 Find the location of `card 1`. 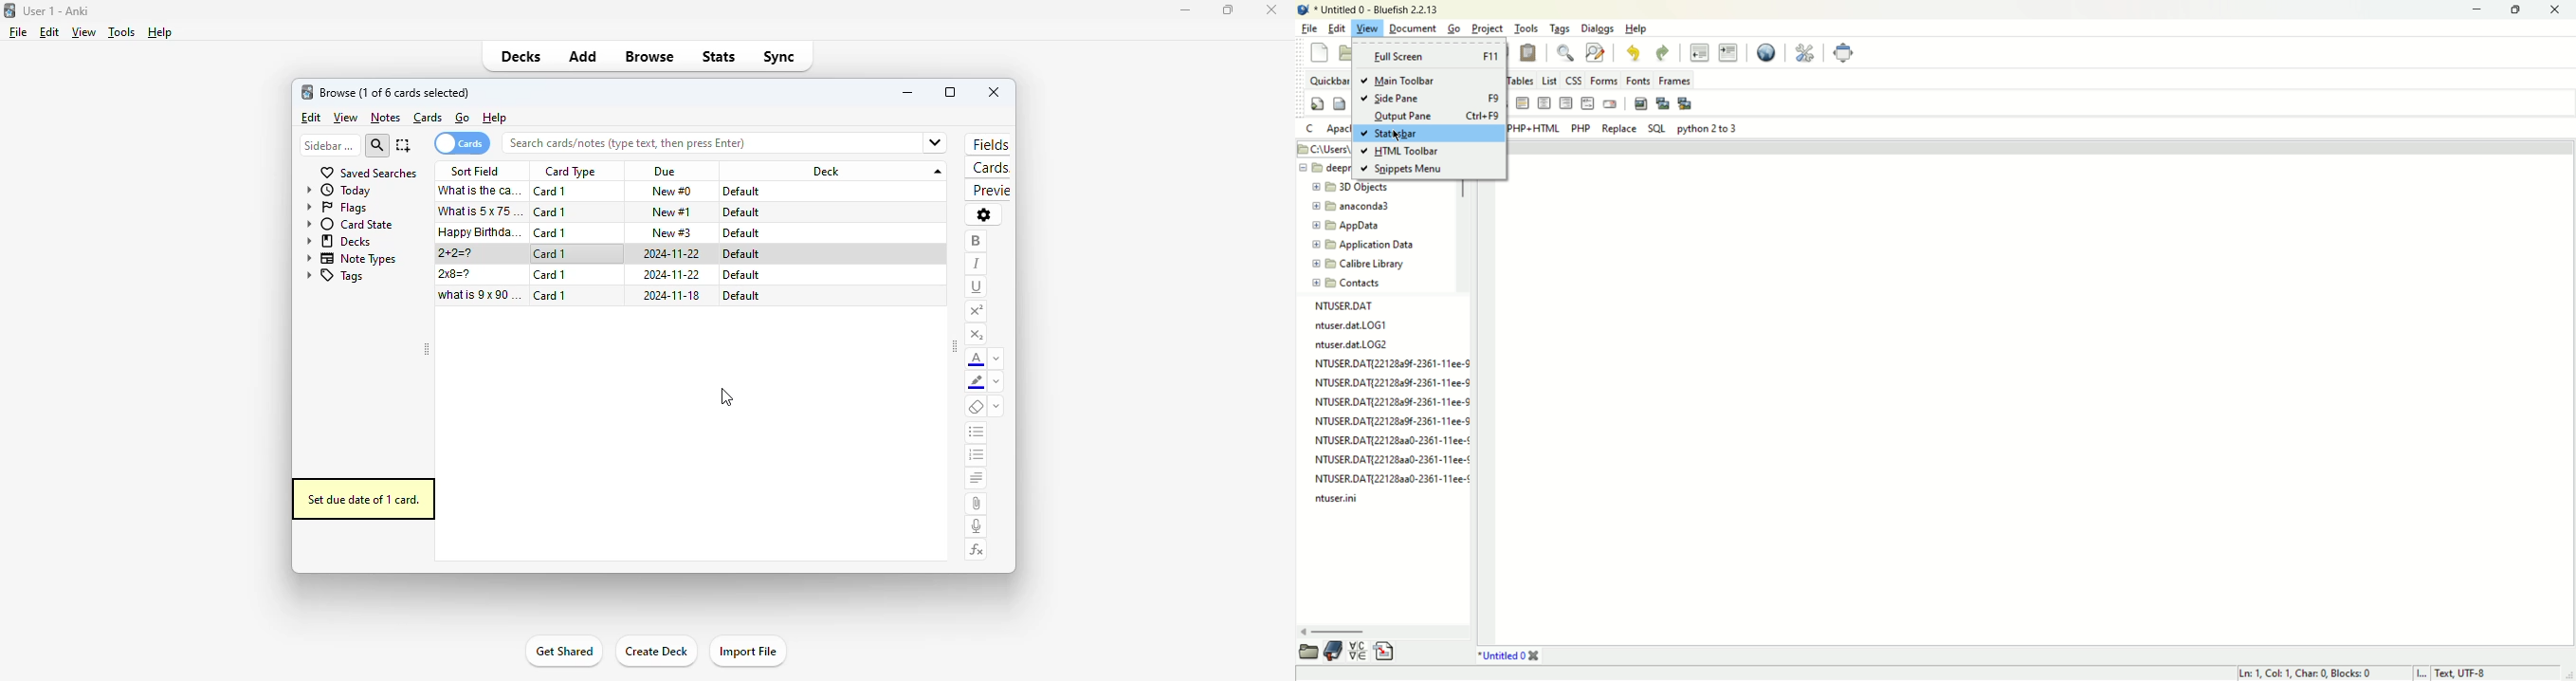

card 1 is located at coordinates (551, 212).